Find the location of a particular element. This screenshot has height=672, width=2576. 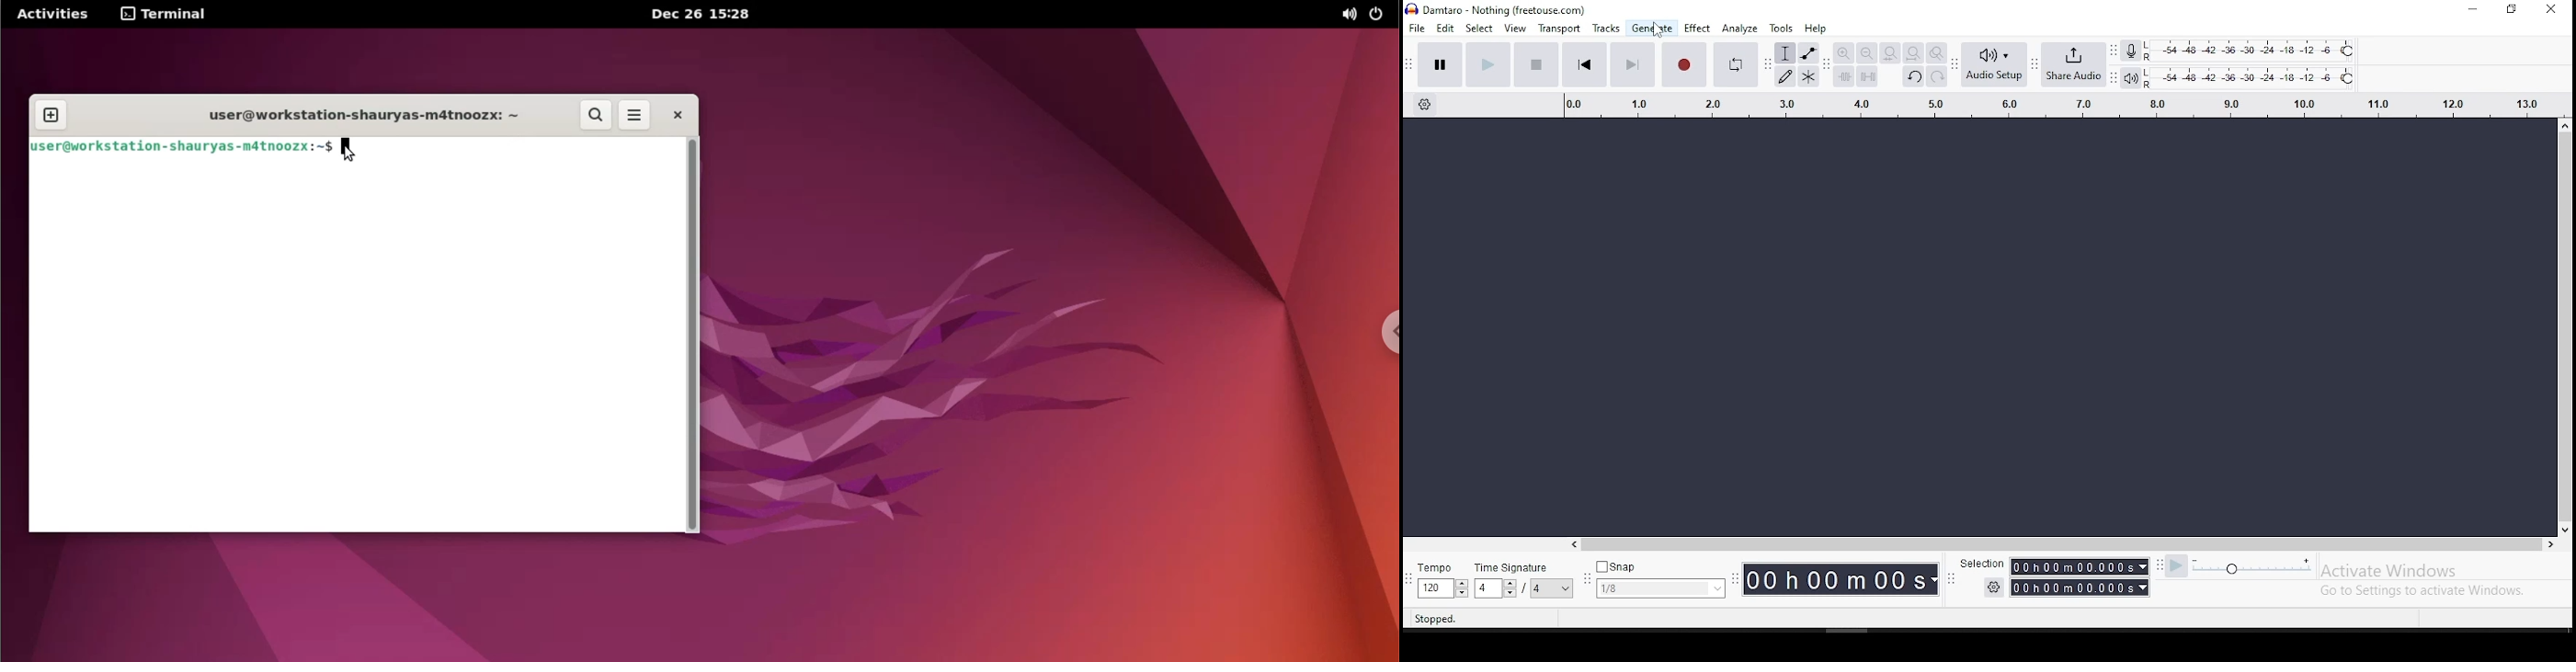

Timer is located at coordinates (1845, 583).